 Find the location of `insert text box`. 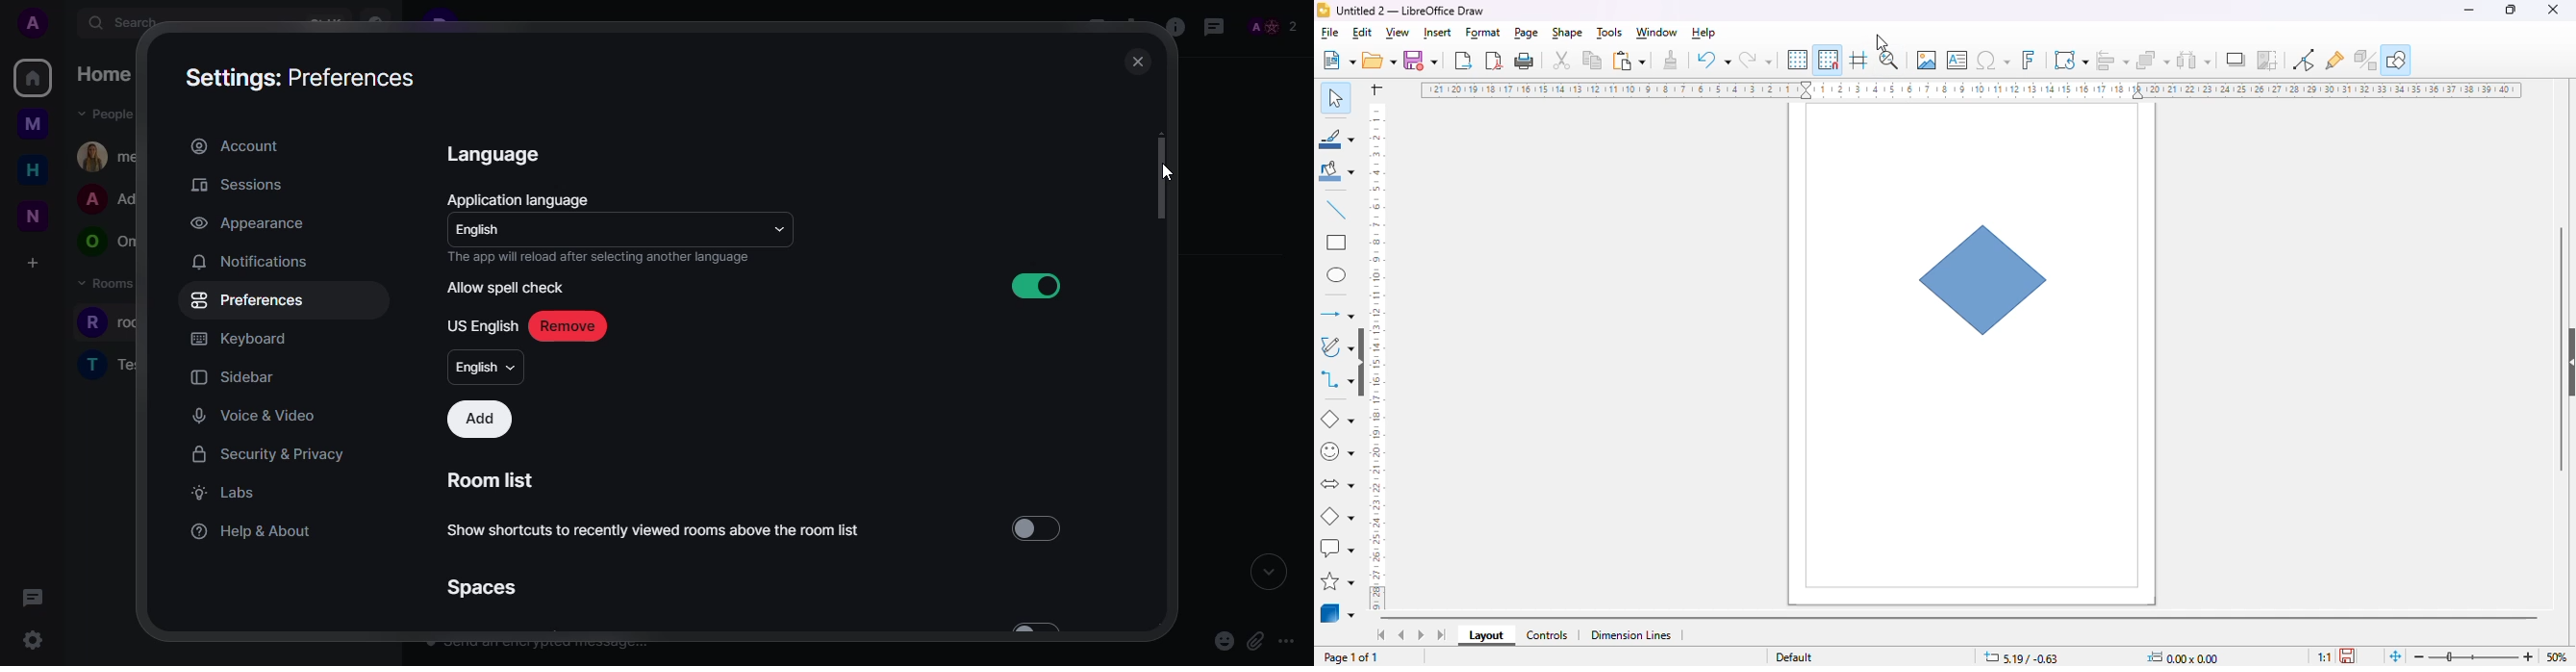

insert text box is located at coordinates (1957, 60).